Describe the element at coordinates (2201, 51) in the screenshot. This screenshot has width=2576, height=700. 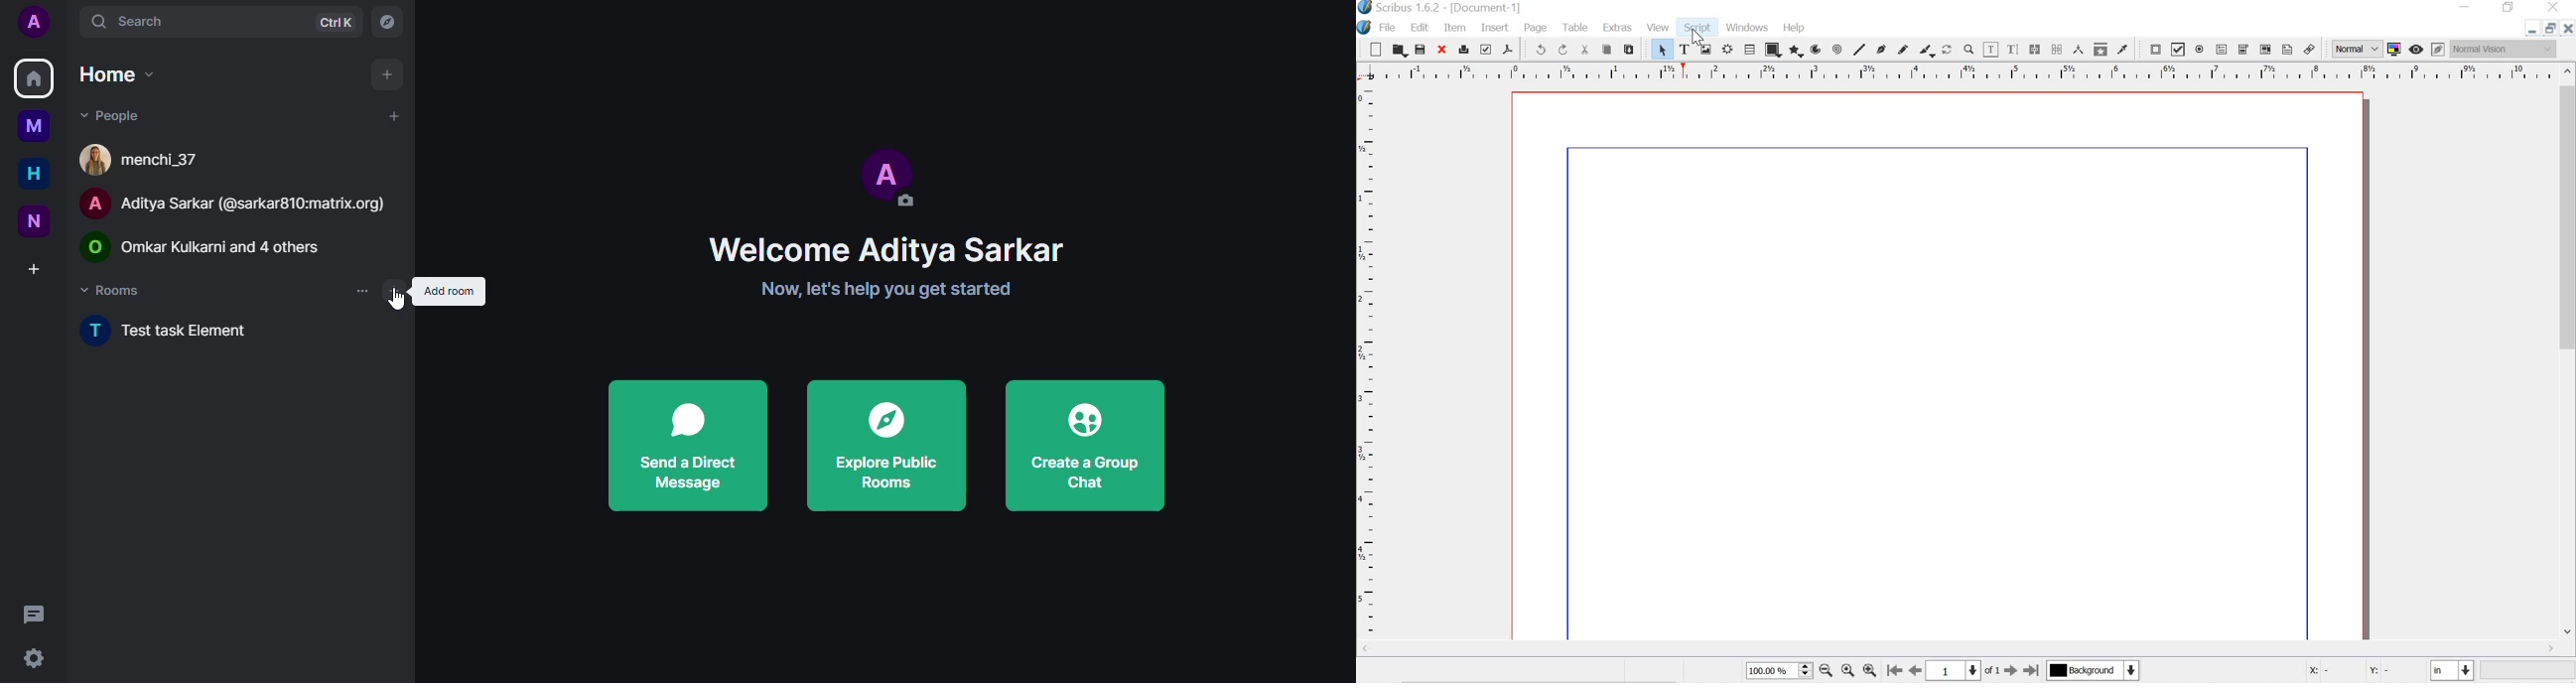
I see `pdf radio button` at that location.